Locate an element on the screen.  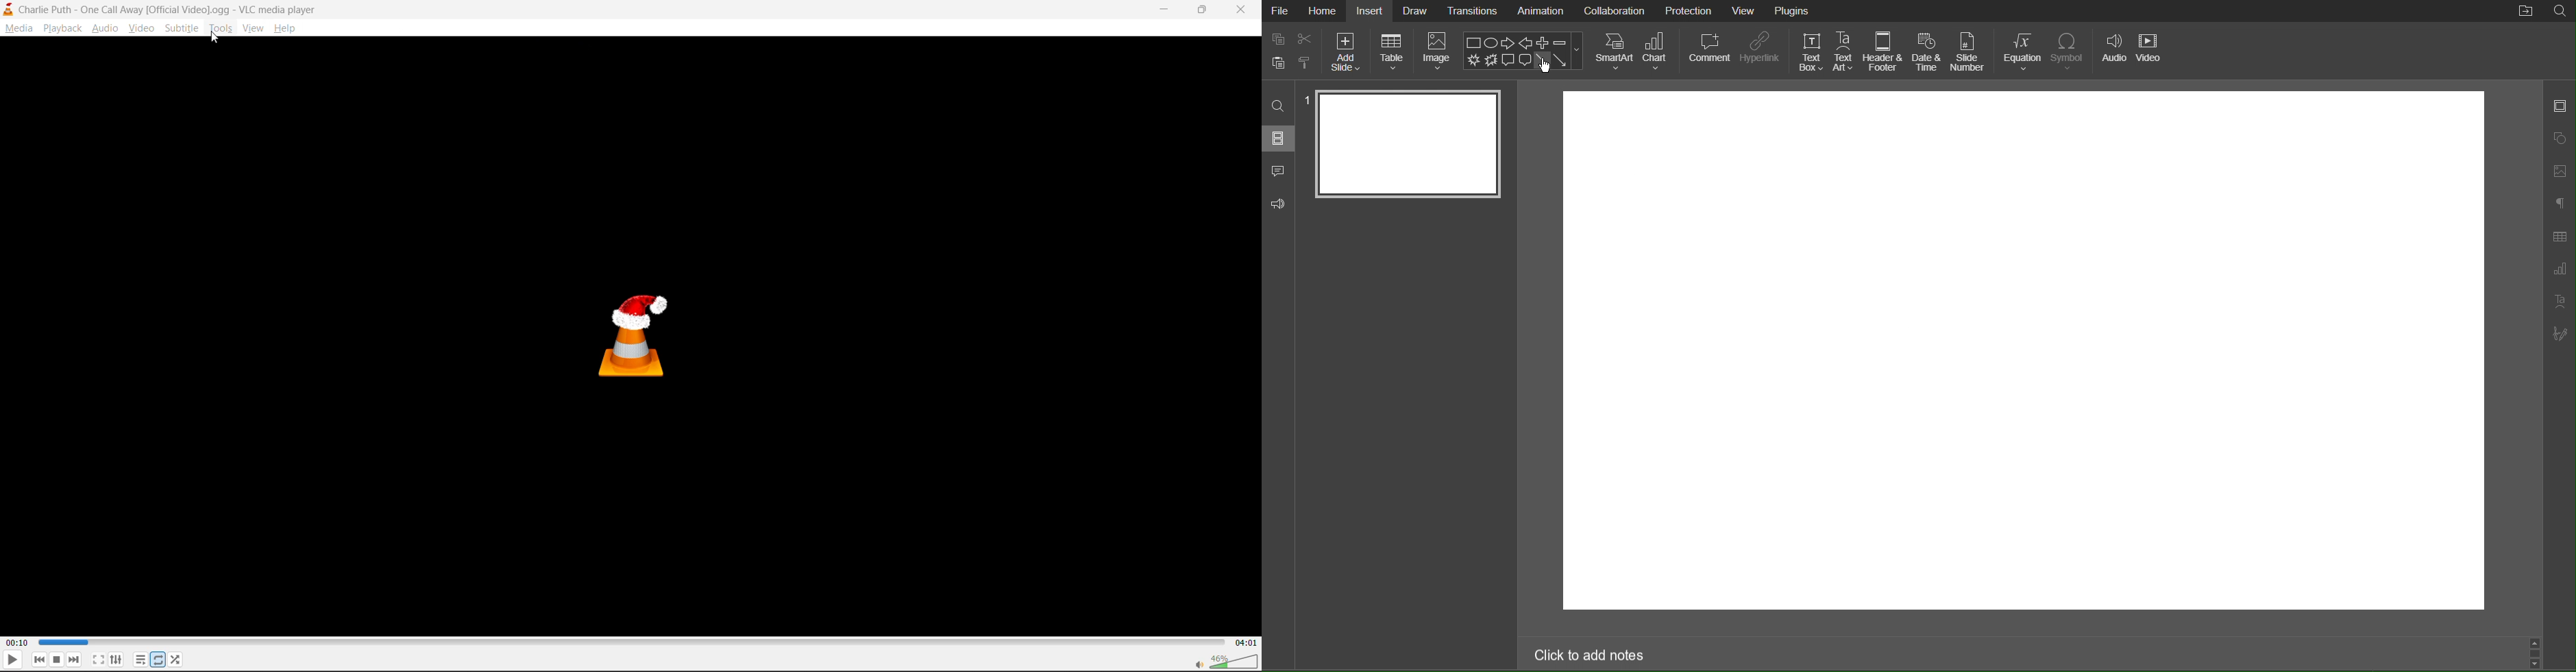
playback is located at coordinates (62, 30).